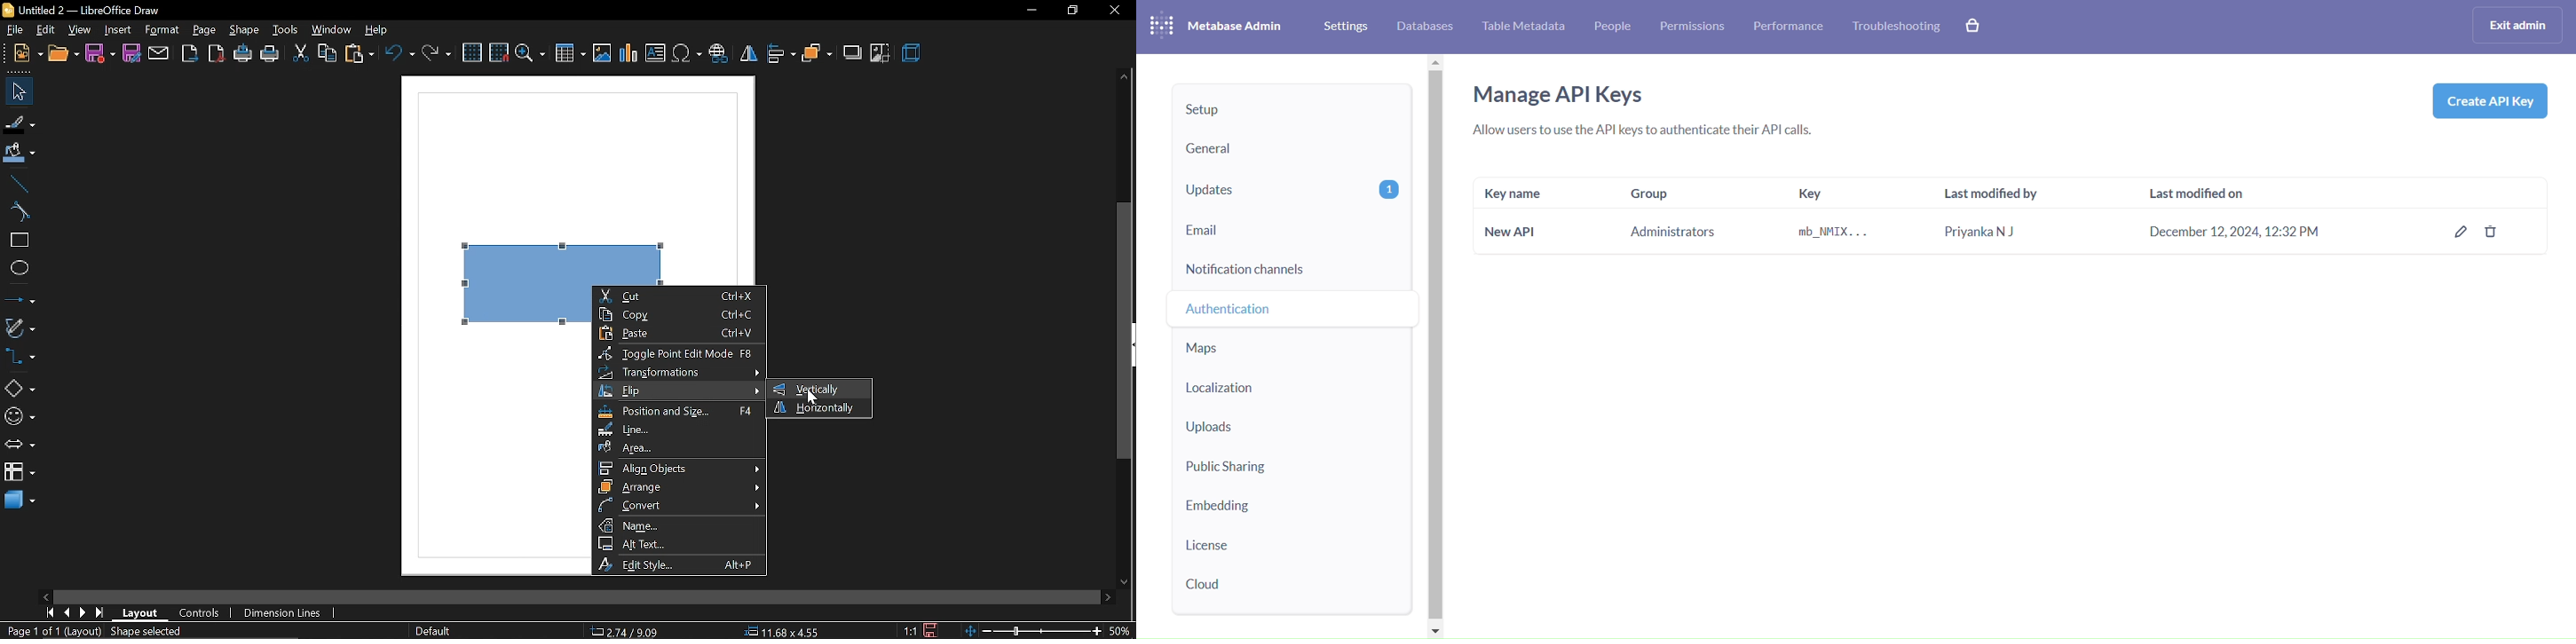 This screenshot has height=644, width=2576. What do you see at coordinates (99, 54) in the screenshot?
I see `save` at bounding box center [99, 54].